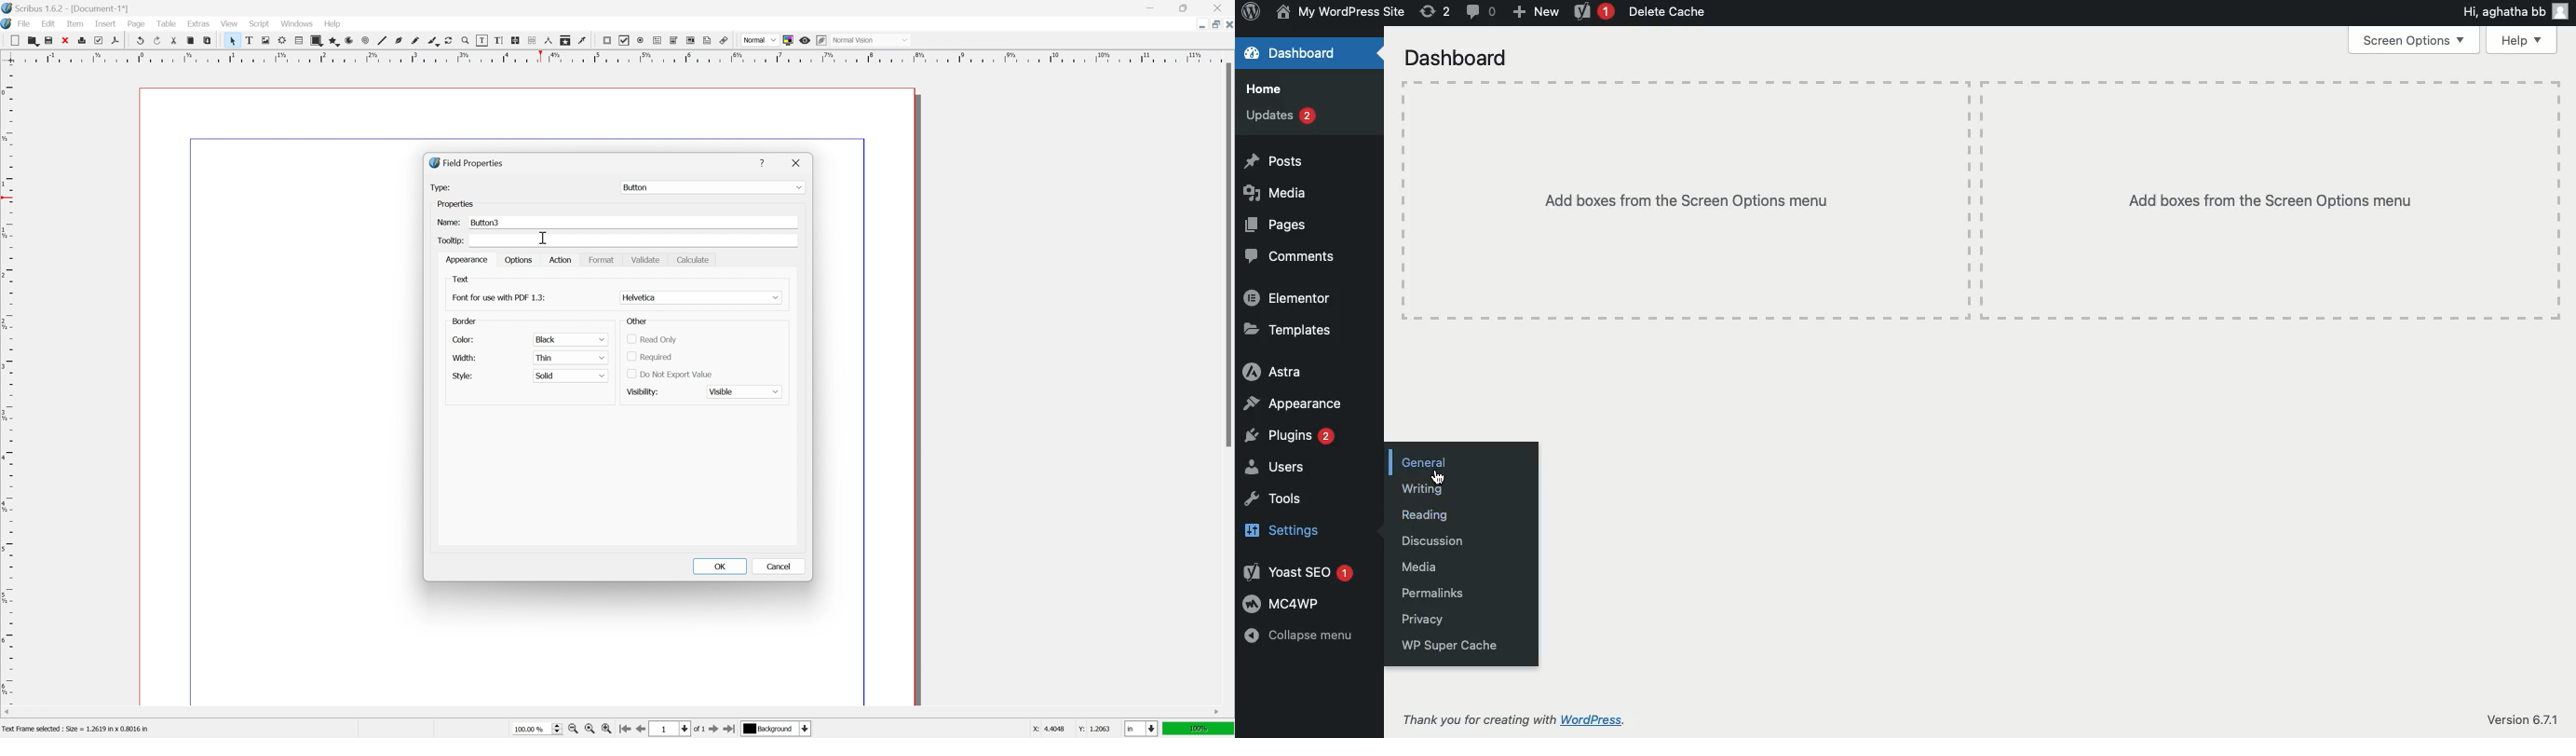  Describe the element at coordinates (569, 339) in the screenshot. I see `black` at that location.